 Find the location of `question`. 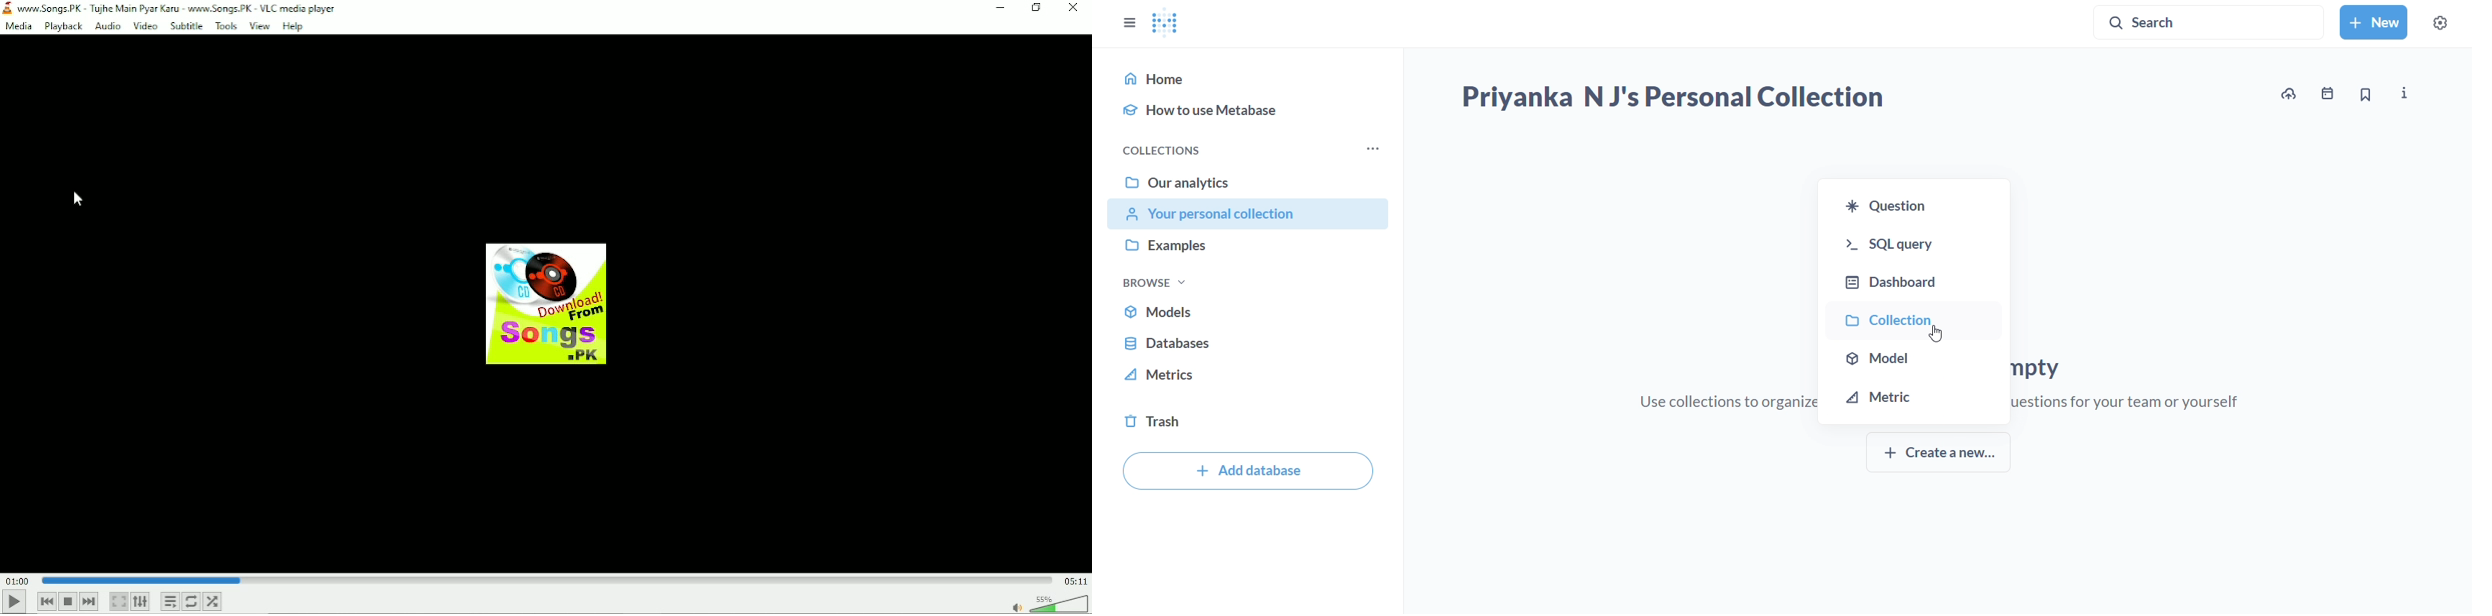

question is located at coordinates (1917, 201).